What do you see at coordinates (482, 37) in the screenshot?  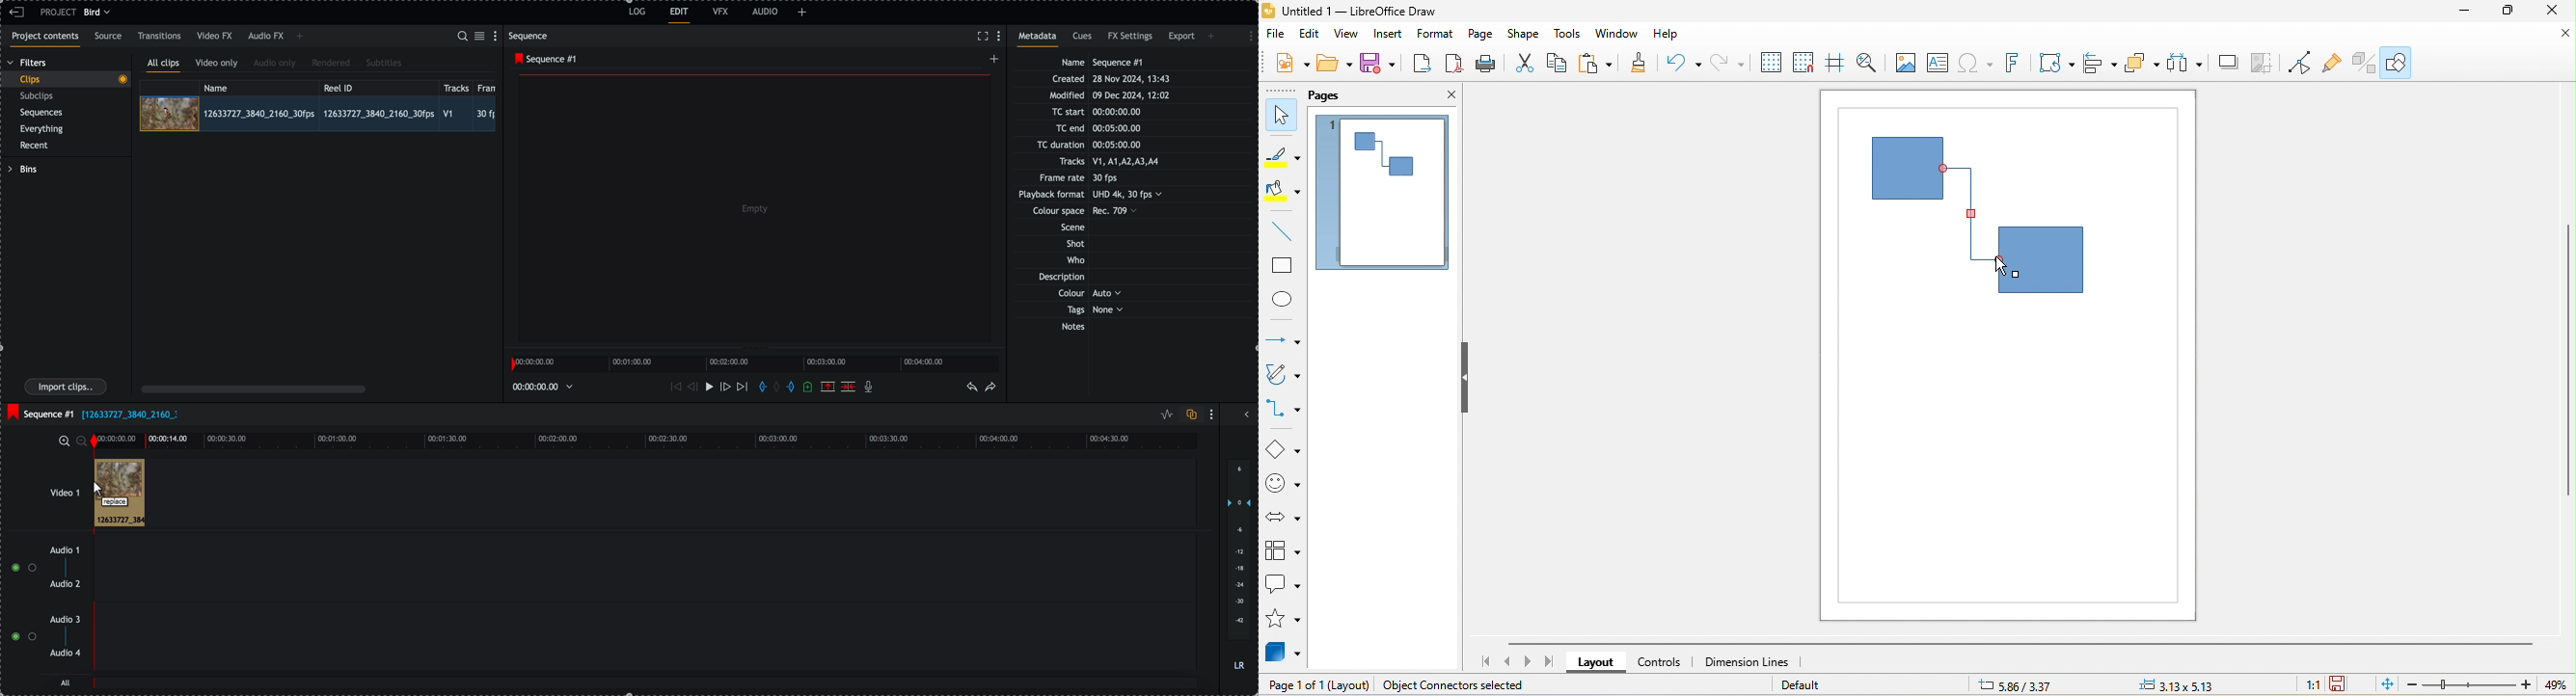 I see `toggle between list and tile view` at bounding box center [482, 37].